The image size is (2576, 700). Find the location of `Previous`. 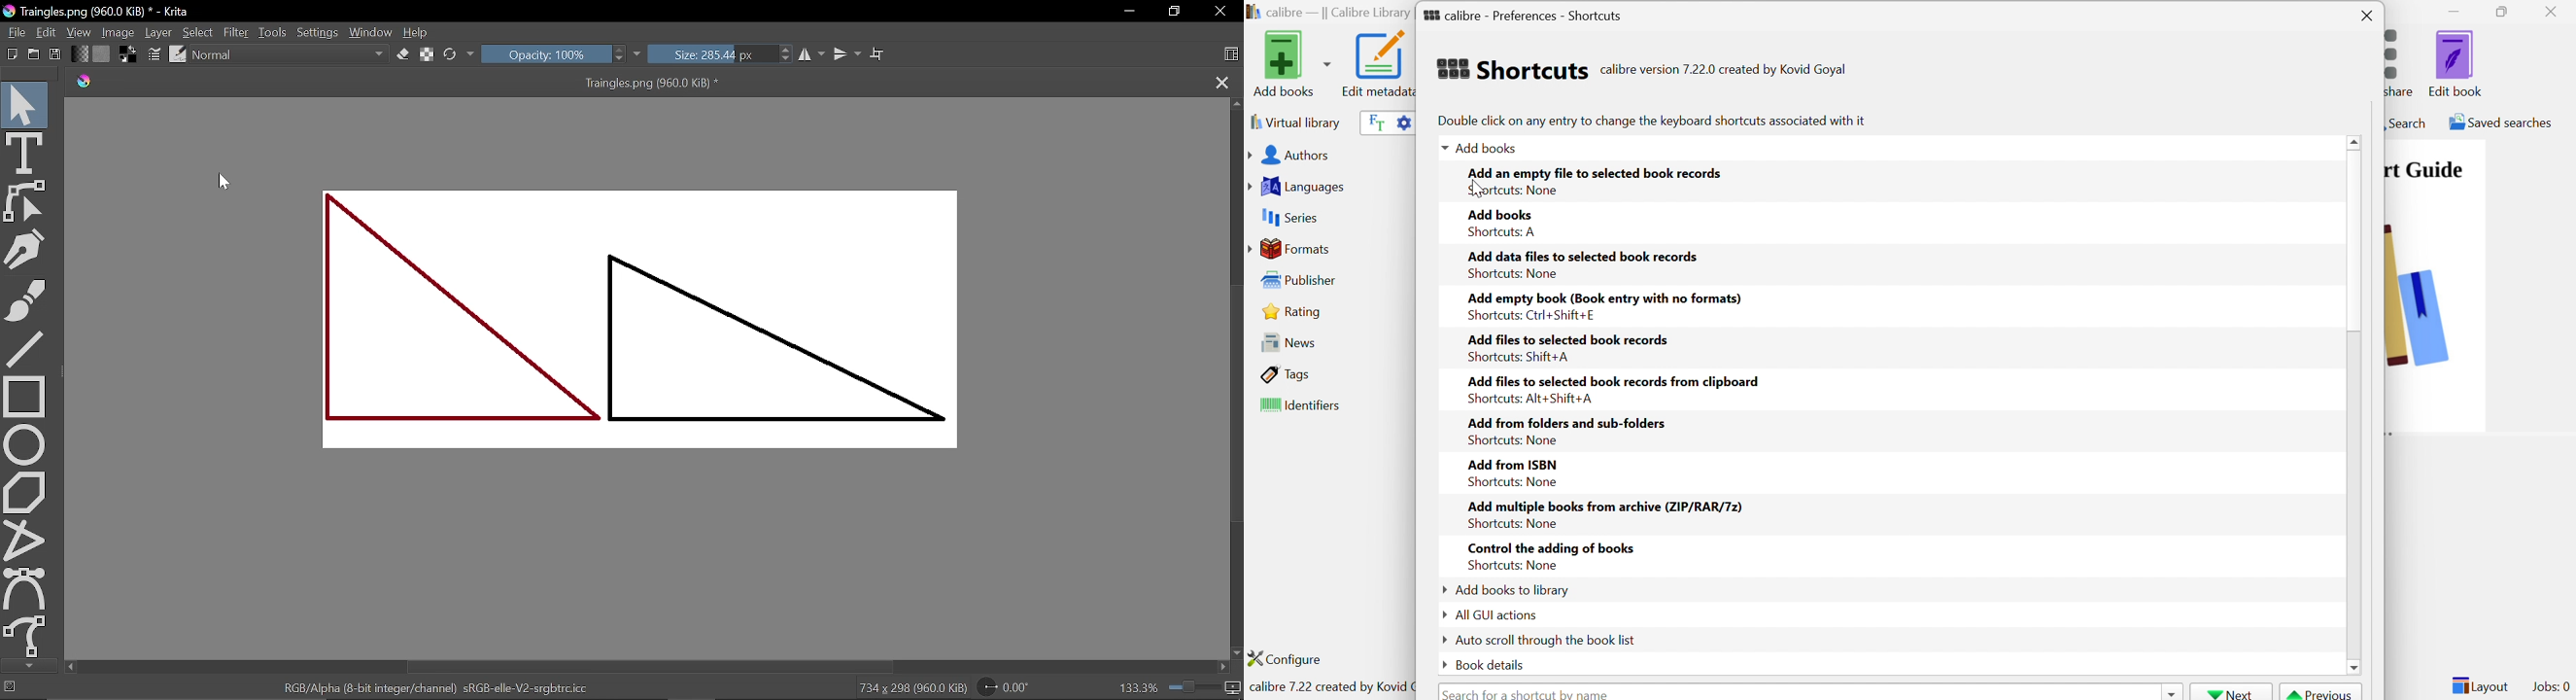

Previous is located at coordinates (2322, 692).